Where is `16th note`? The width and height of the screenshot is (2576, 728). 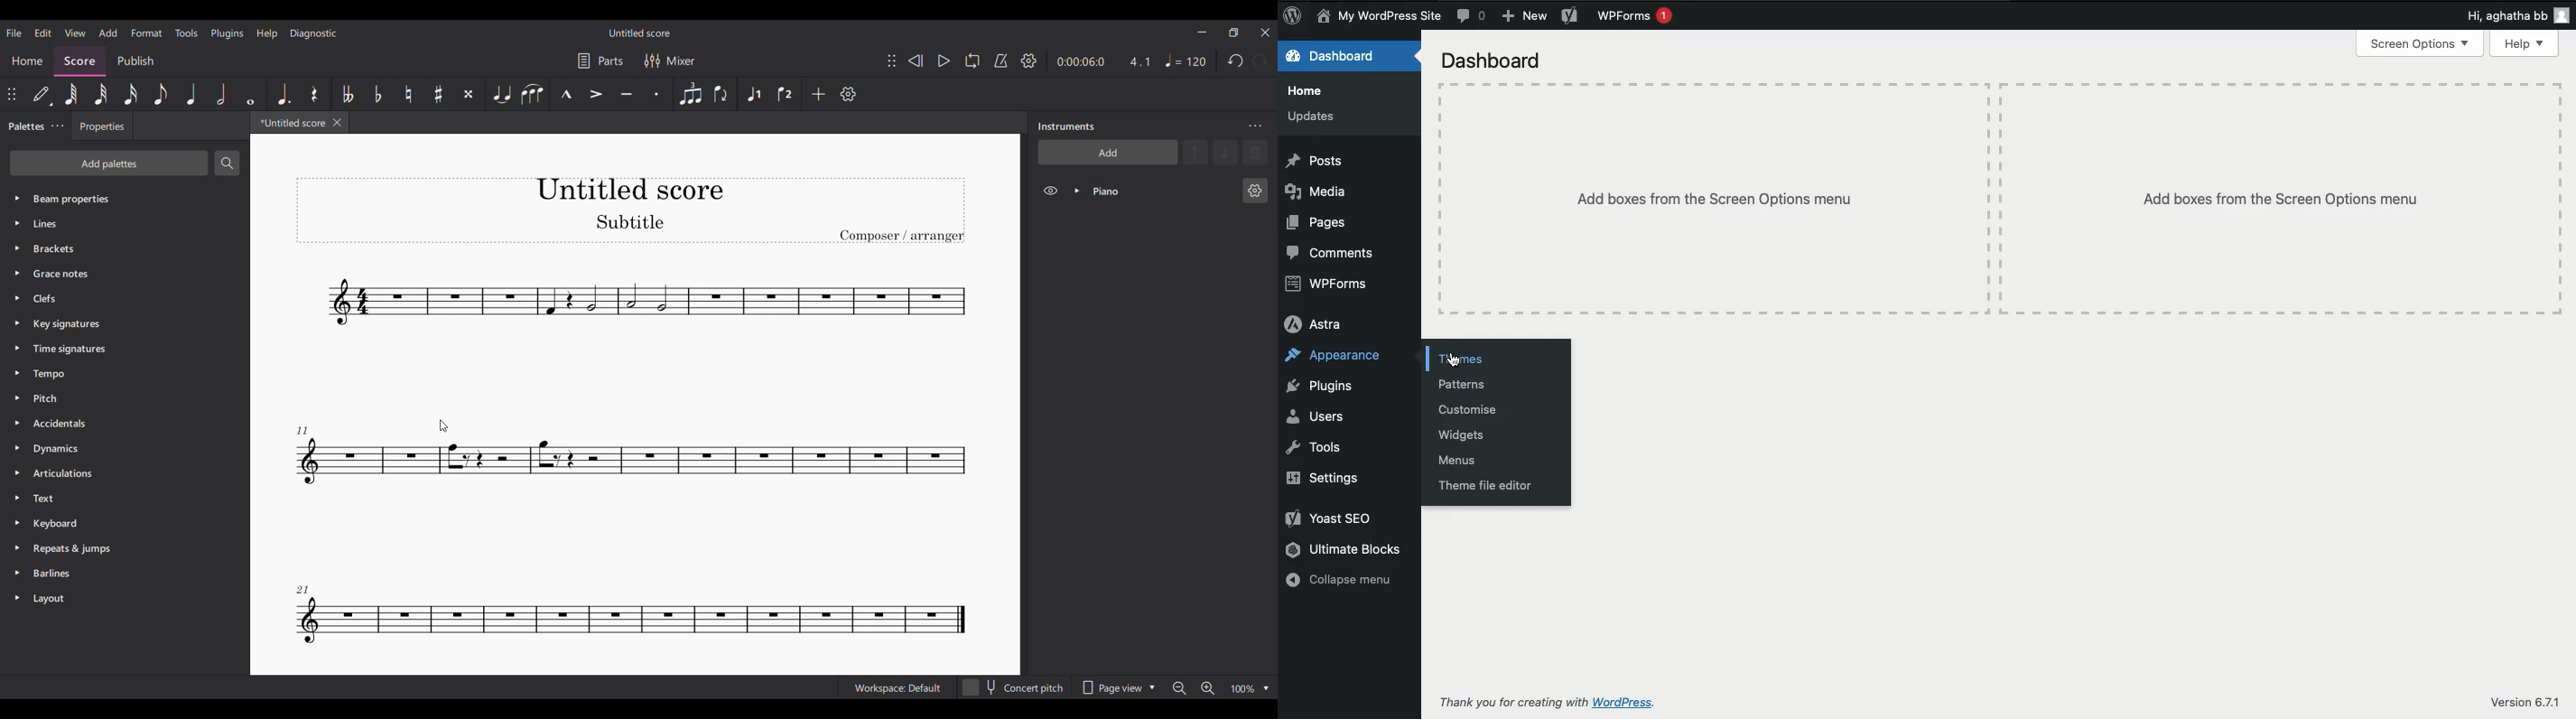 16th note is located at coordinates (130, 94).